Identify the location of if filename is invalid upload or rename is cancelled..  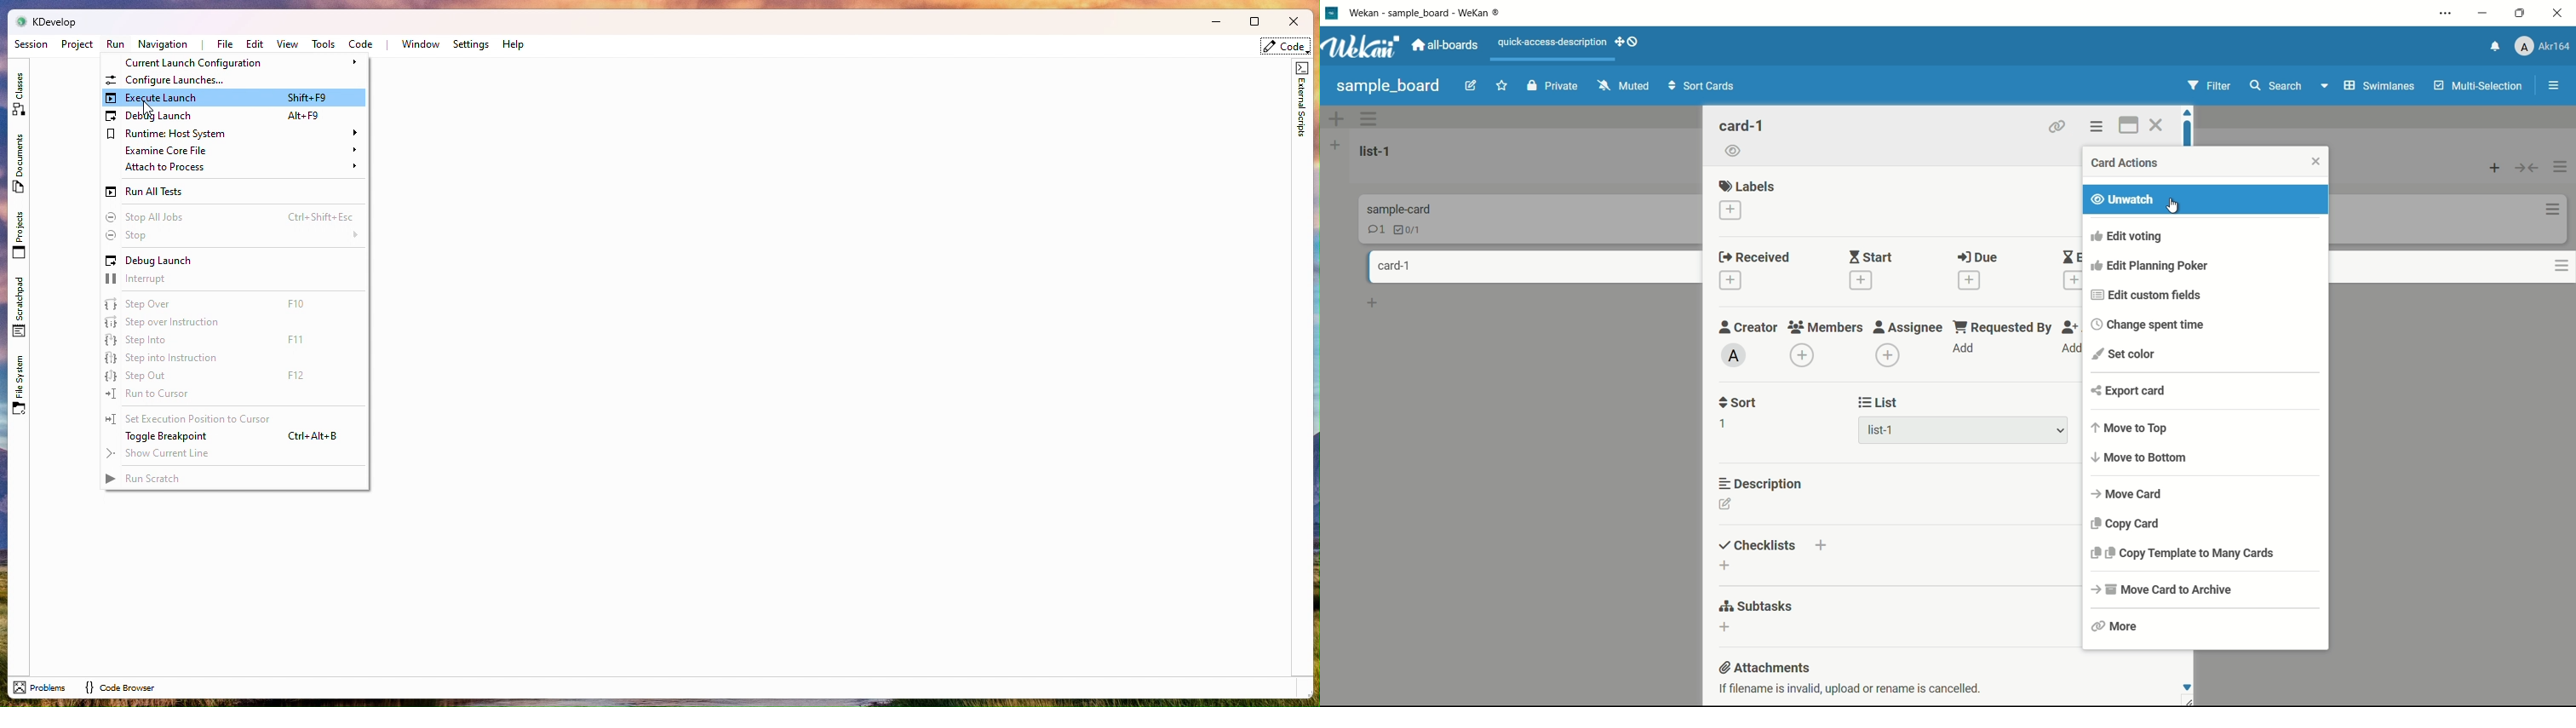
(1847, 691).